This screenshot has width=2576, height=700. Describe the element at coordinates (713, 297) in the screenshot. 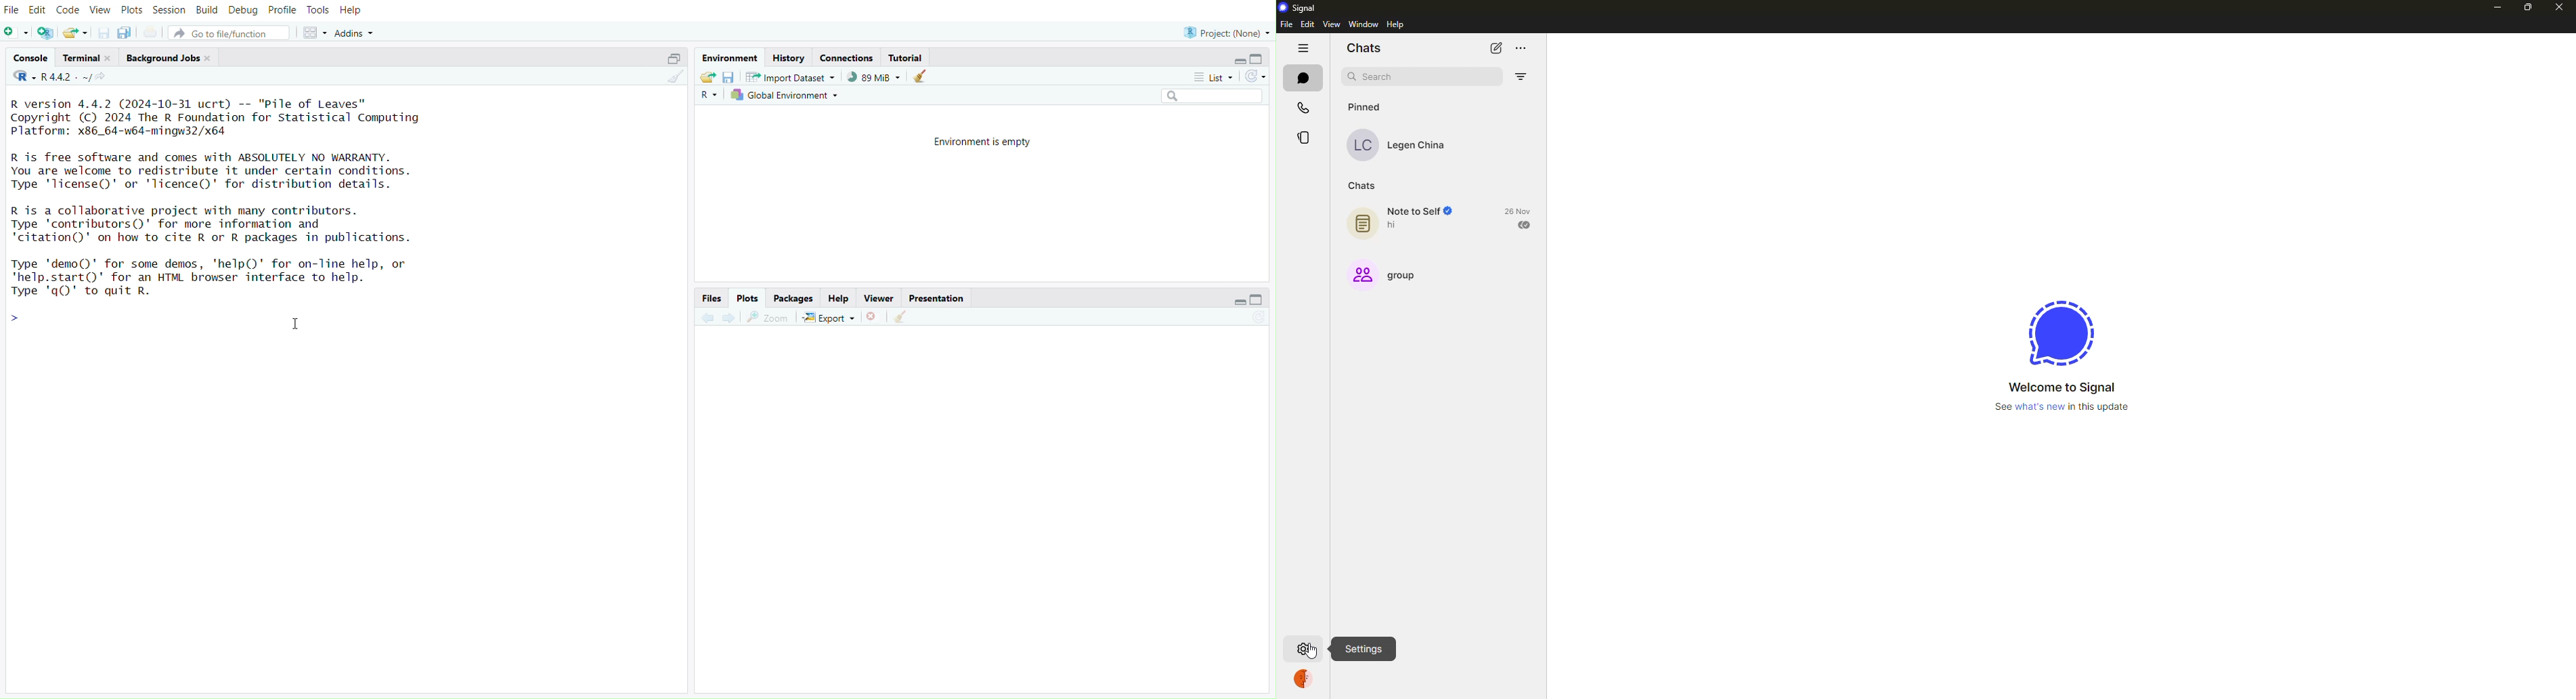

I see `Files` at that location.